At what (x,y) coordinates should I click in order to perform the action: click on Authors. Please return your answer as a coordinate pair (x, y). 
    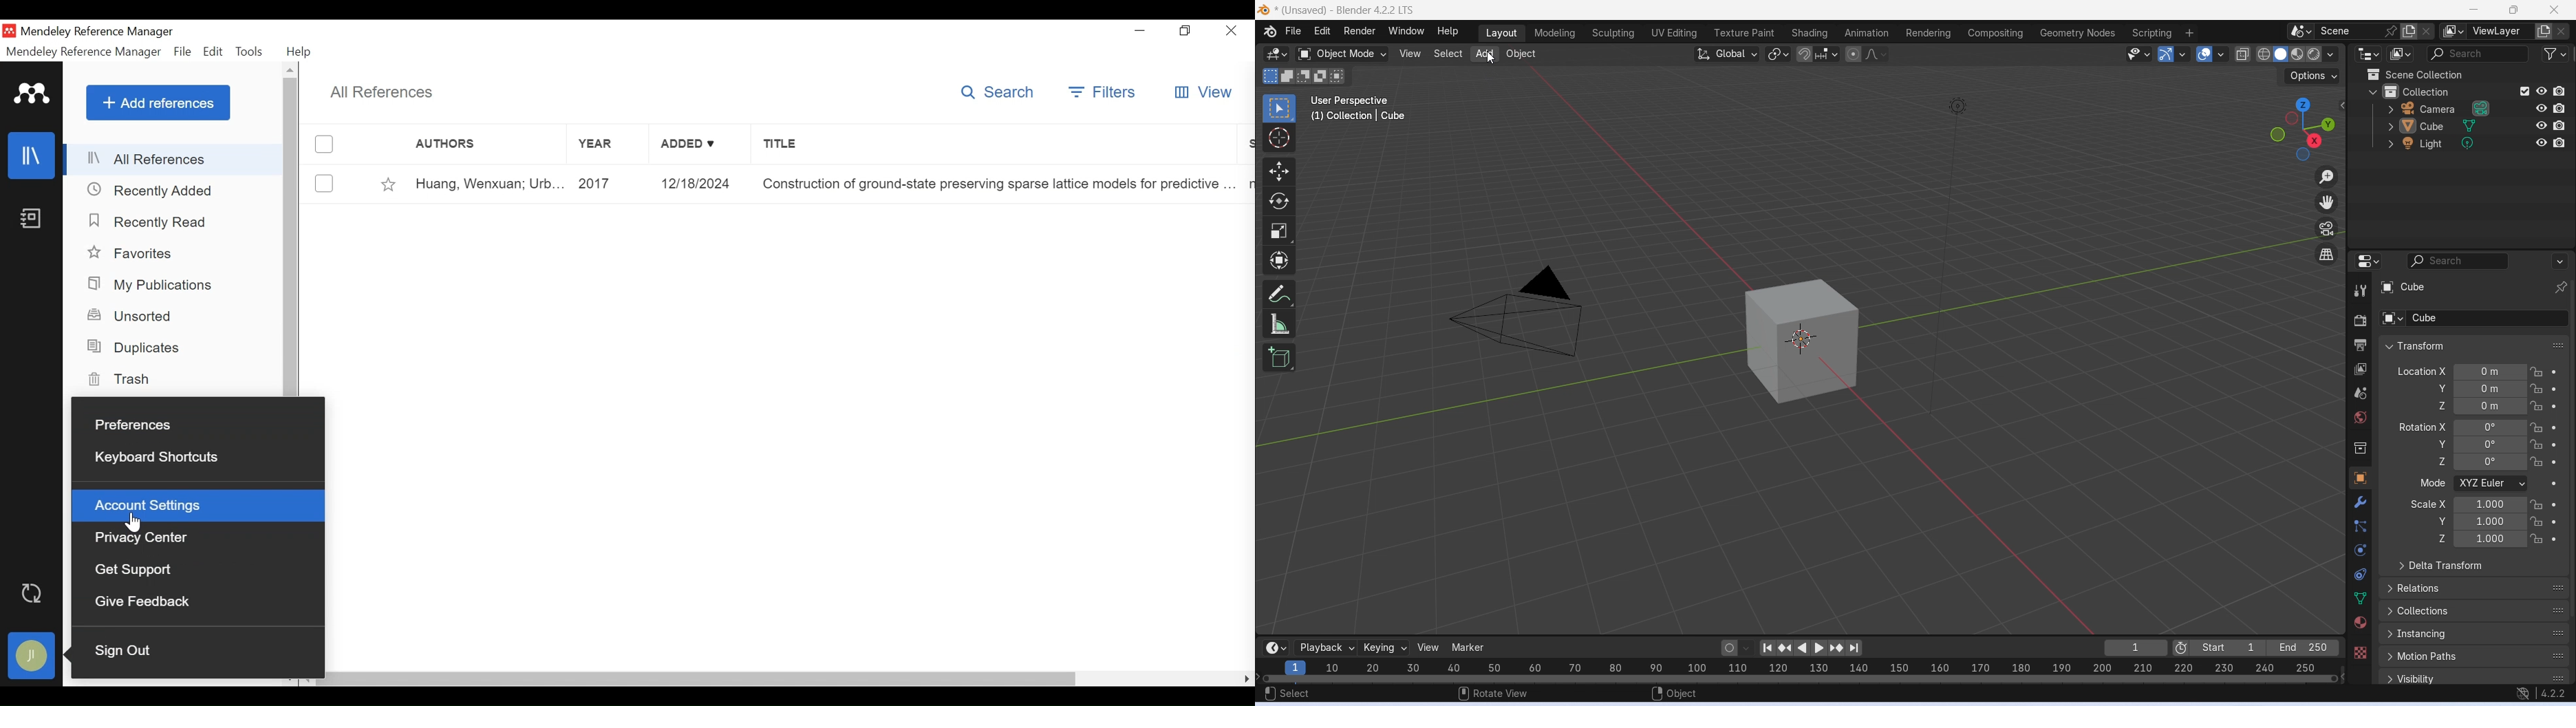
    Looking at the image, I should click on (480, 147).